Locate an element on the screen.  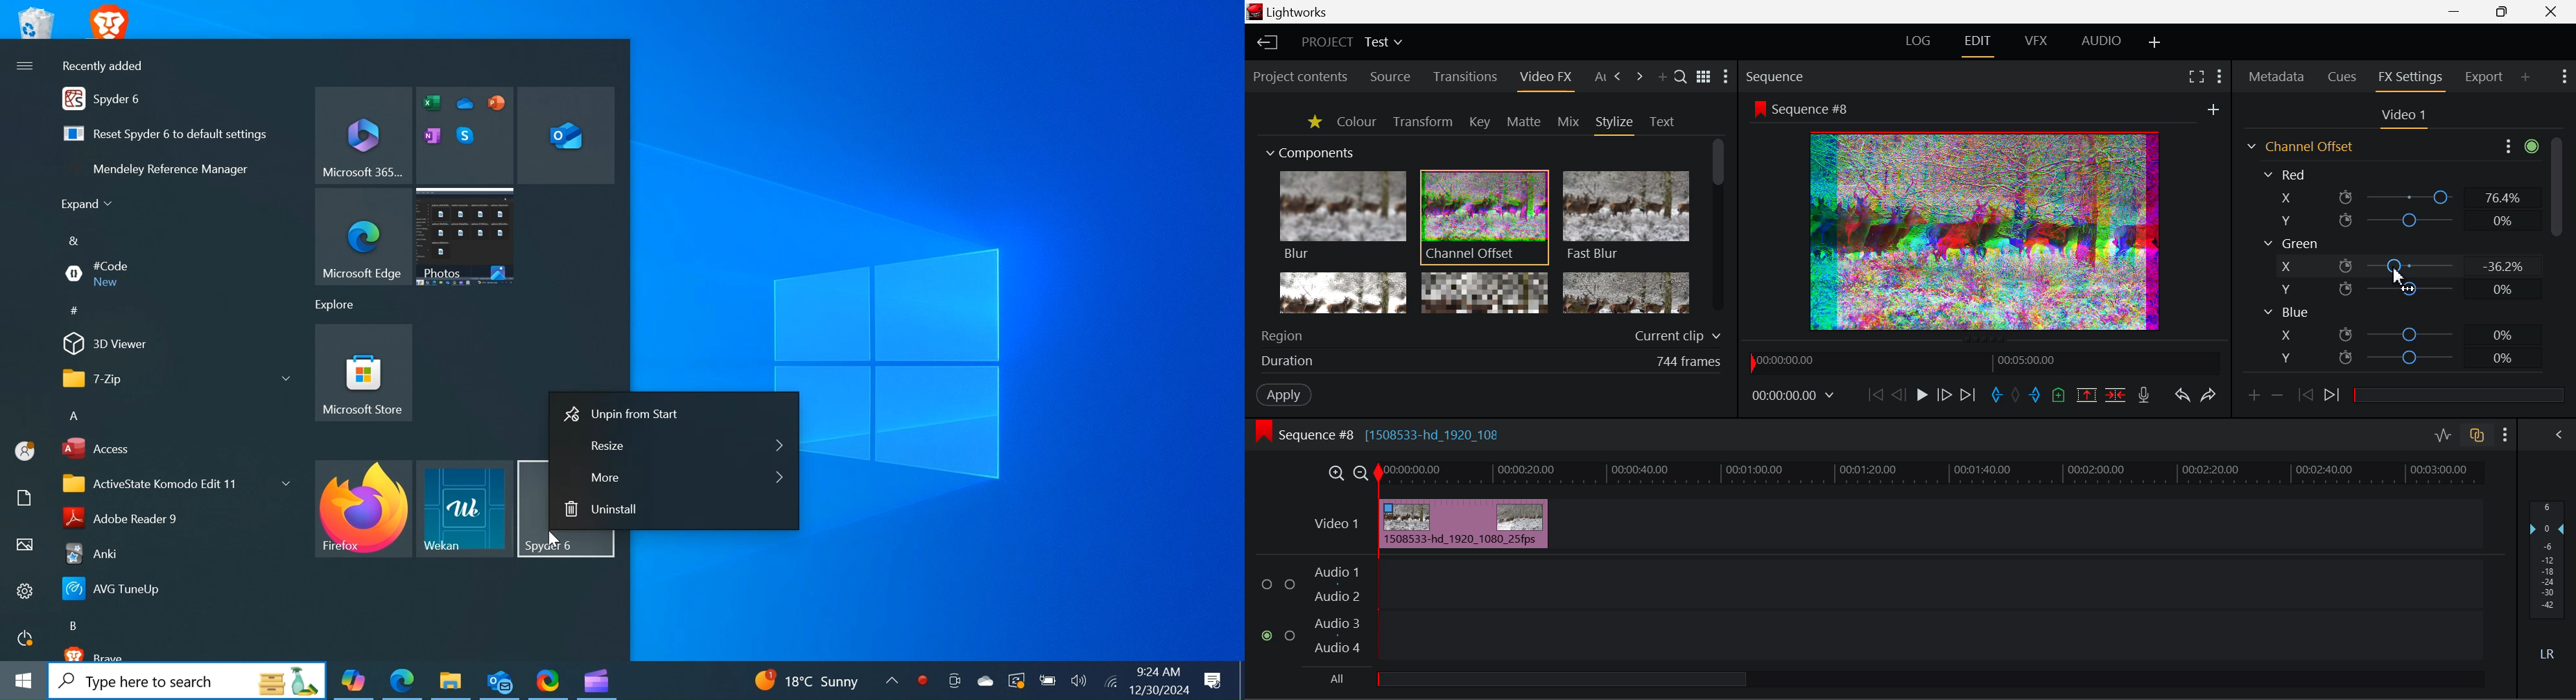
Key is located at coordinates (1478, 123).